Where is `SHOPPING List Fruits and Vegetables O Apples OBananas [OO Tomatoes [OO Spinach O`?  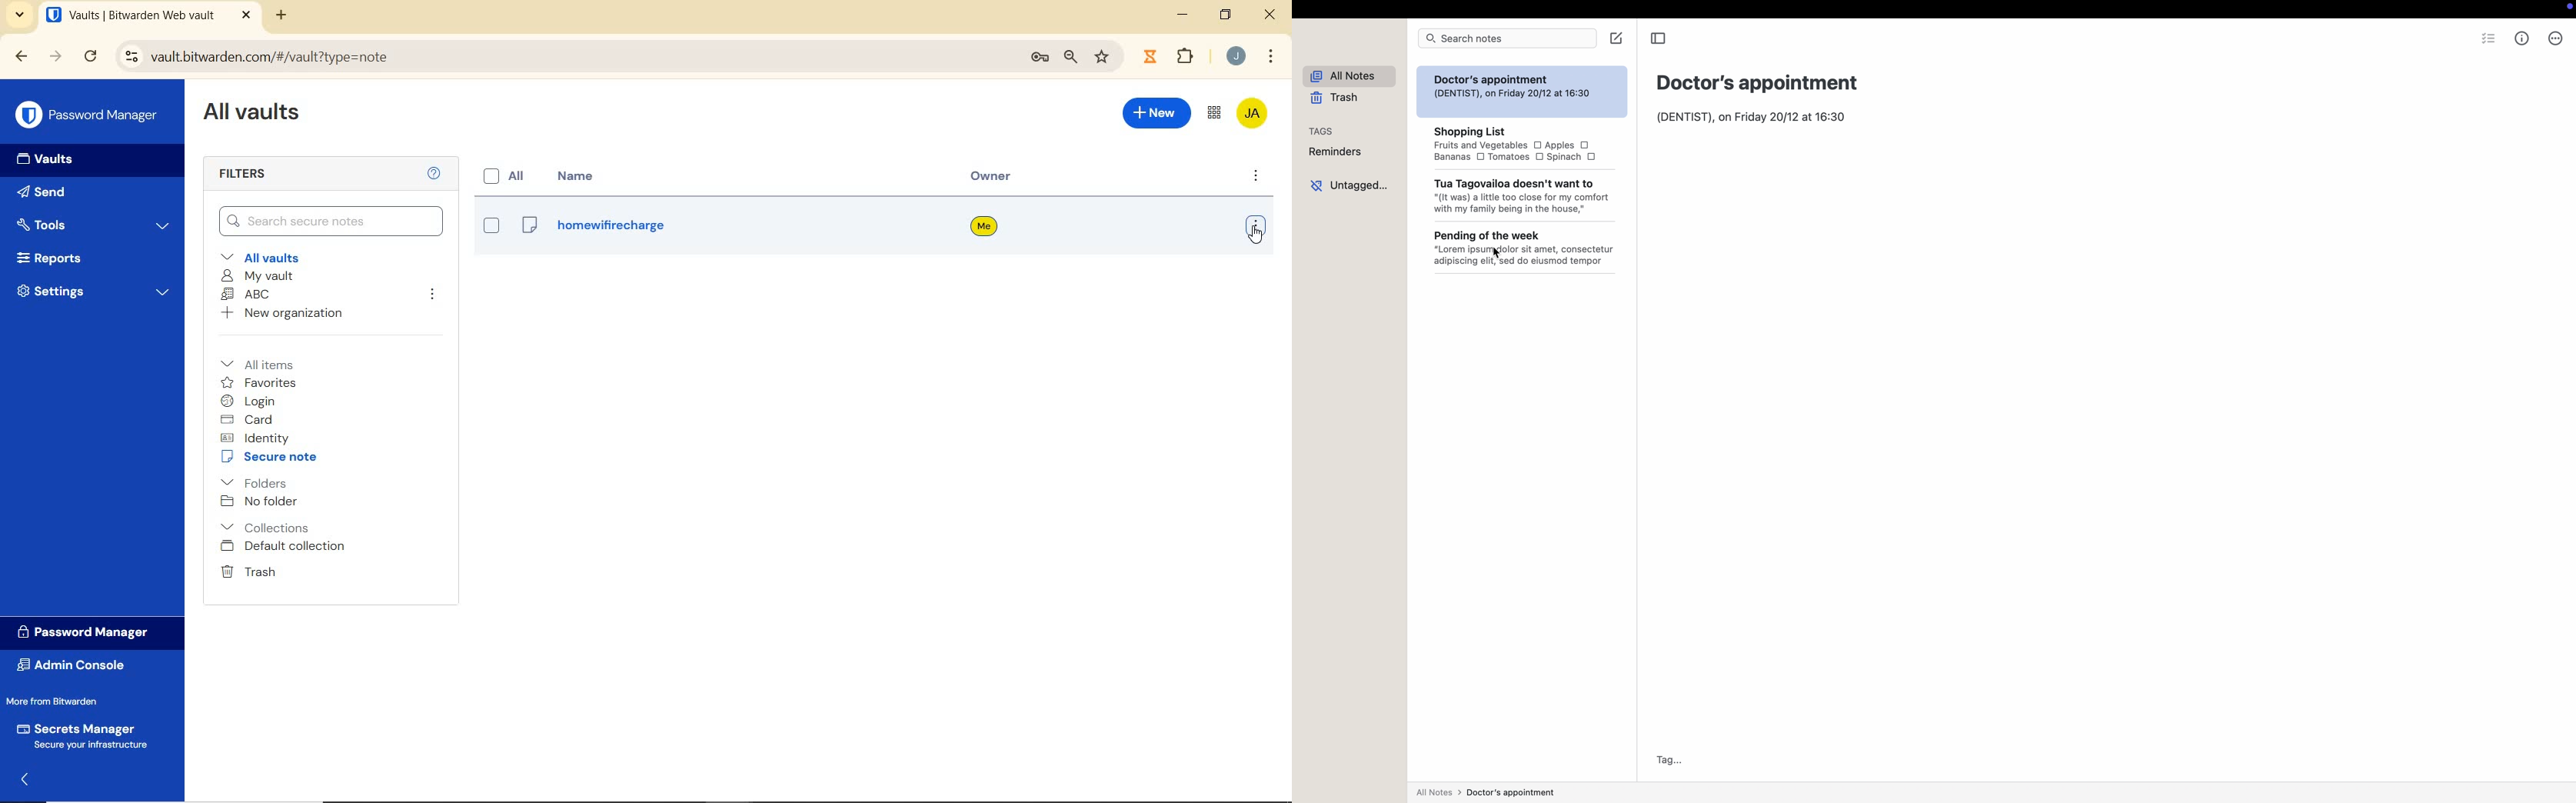 SHOPPING List Fruits and Vegetables O Apples OBananas [OO Tomatoes [OO Spinach O is located at coordinates (1519, 143).